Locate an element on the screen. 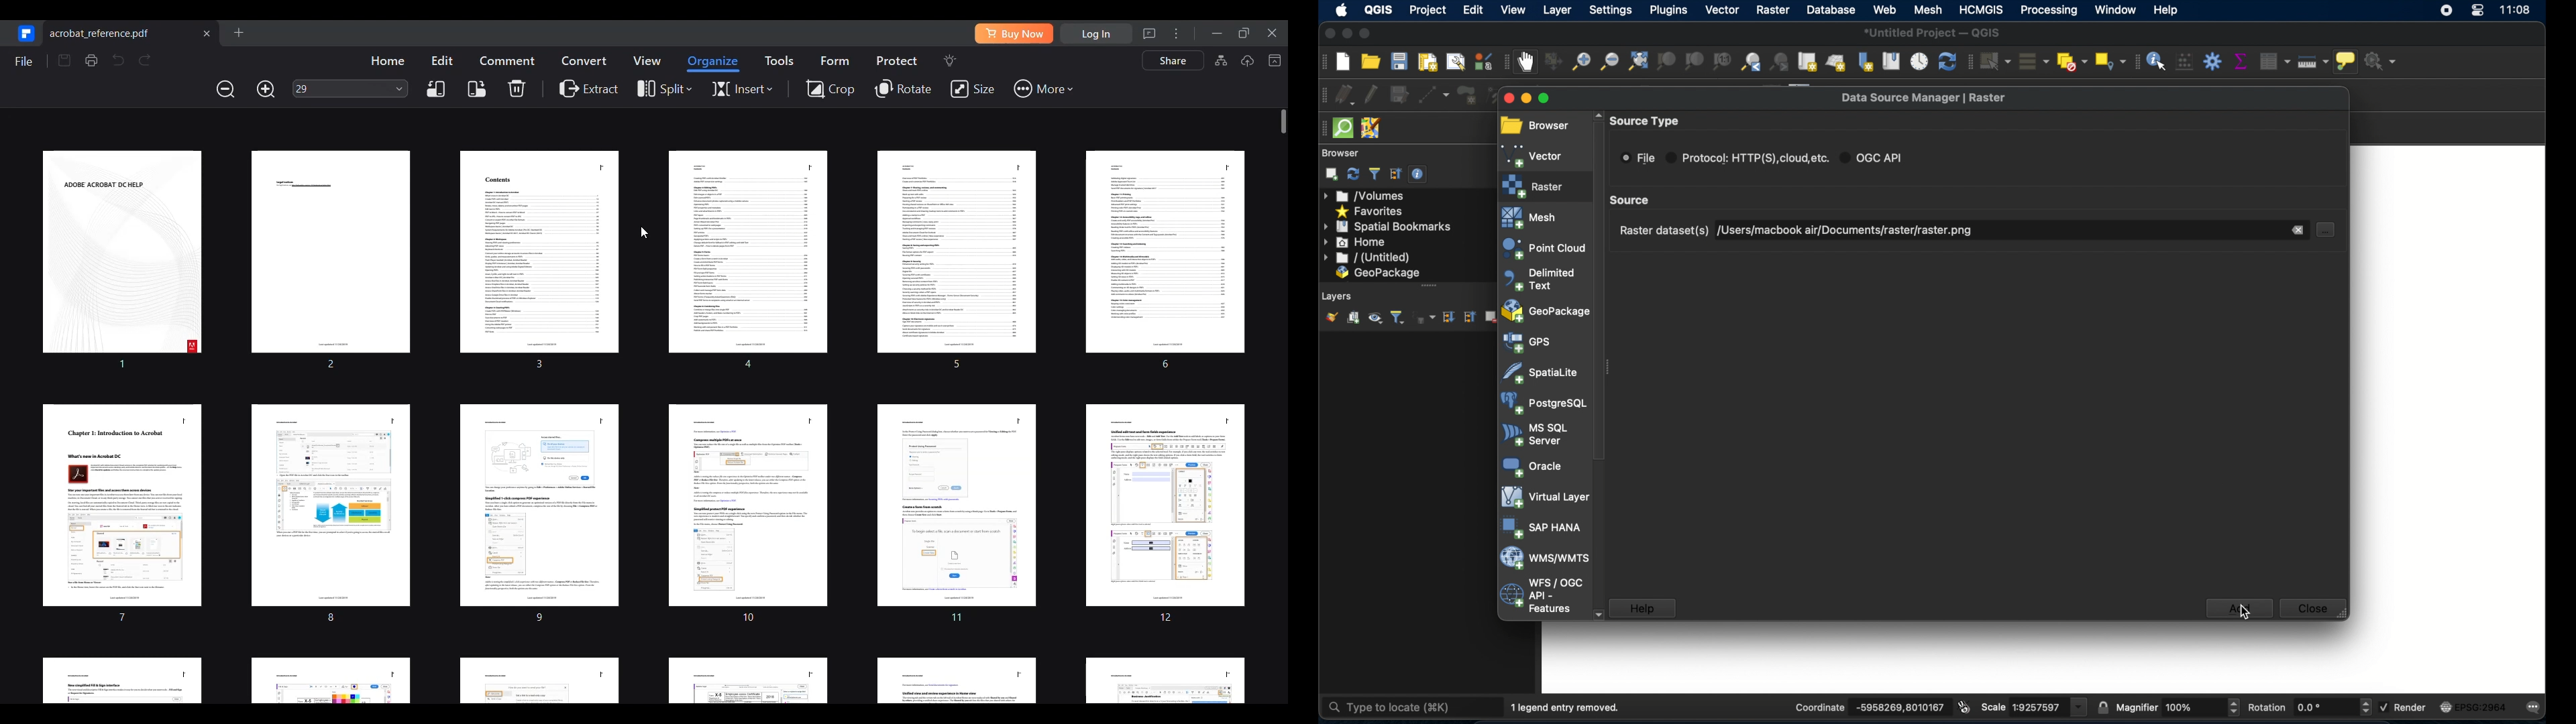 Image resolution: width=2576 pixels, height=728 pixels. Delete is located at coordinates (517, 88).